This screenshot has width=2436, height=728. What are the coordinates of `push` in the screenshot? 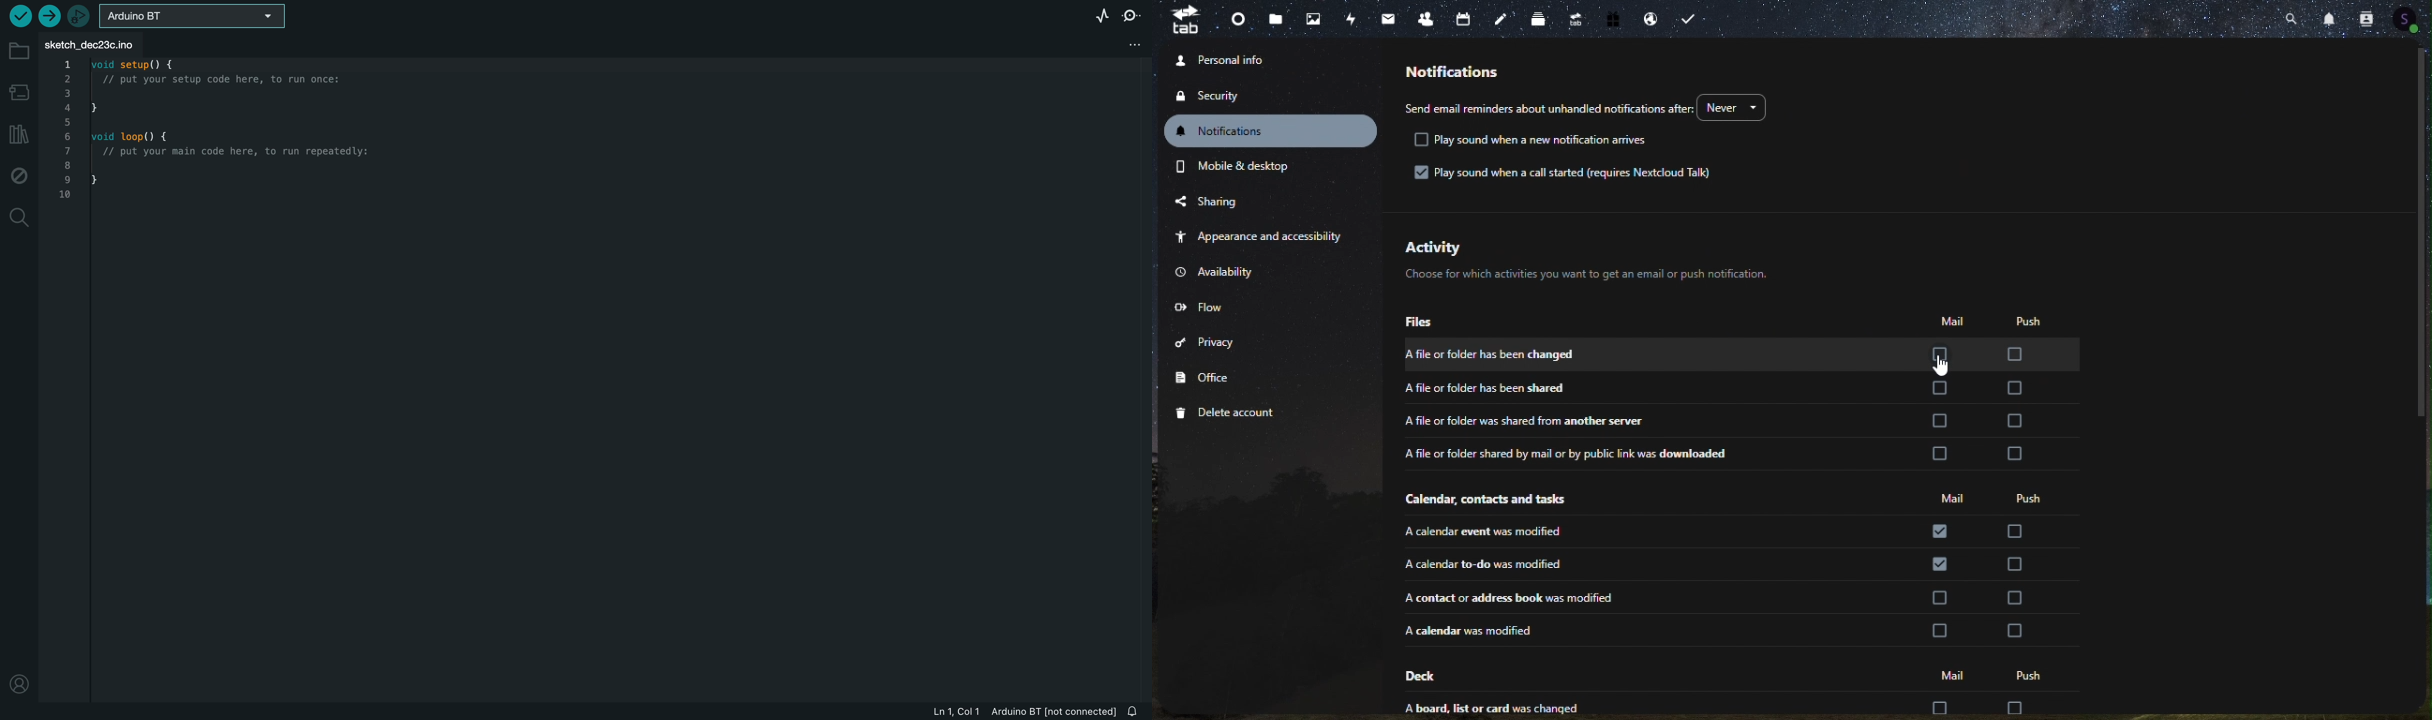 It's located at (2035, 674).